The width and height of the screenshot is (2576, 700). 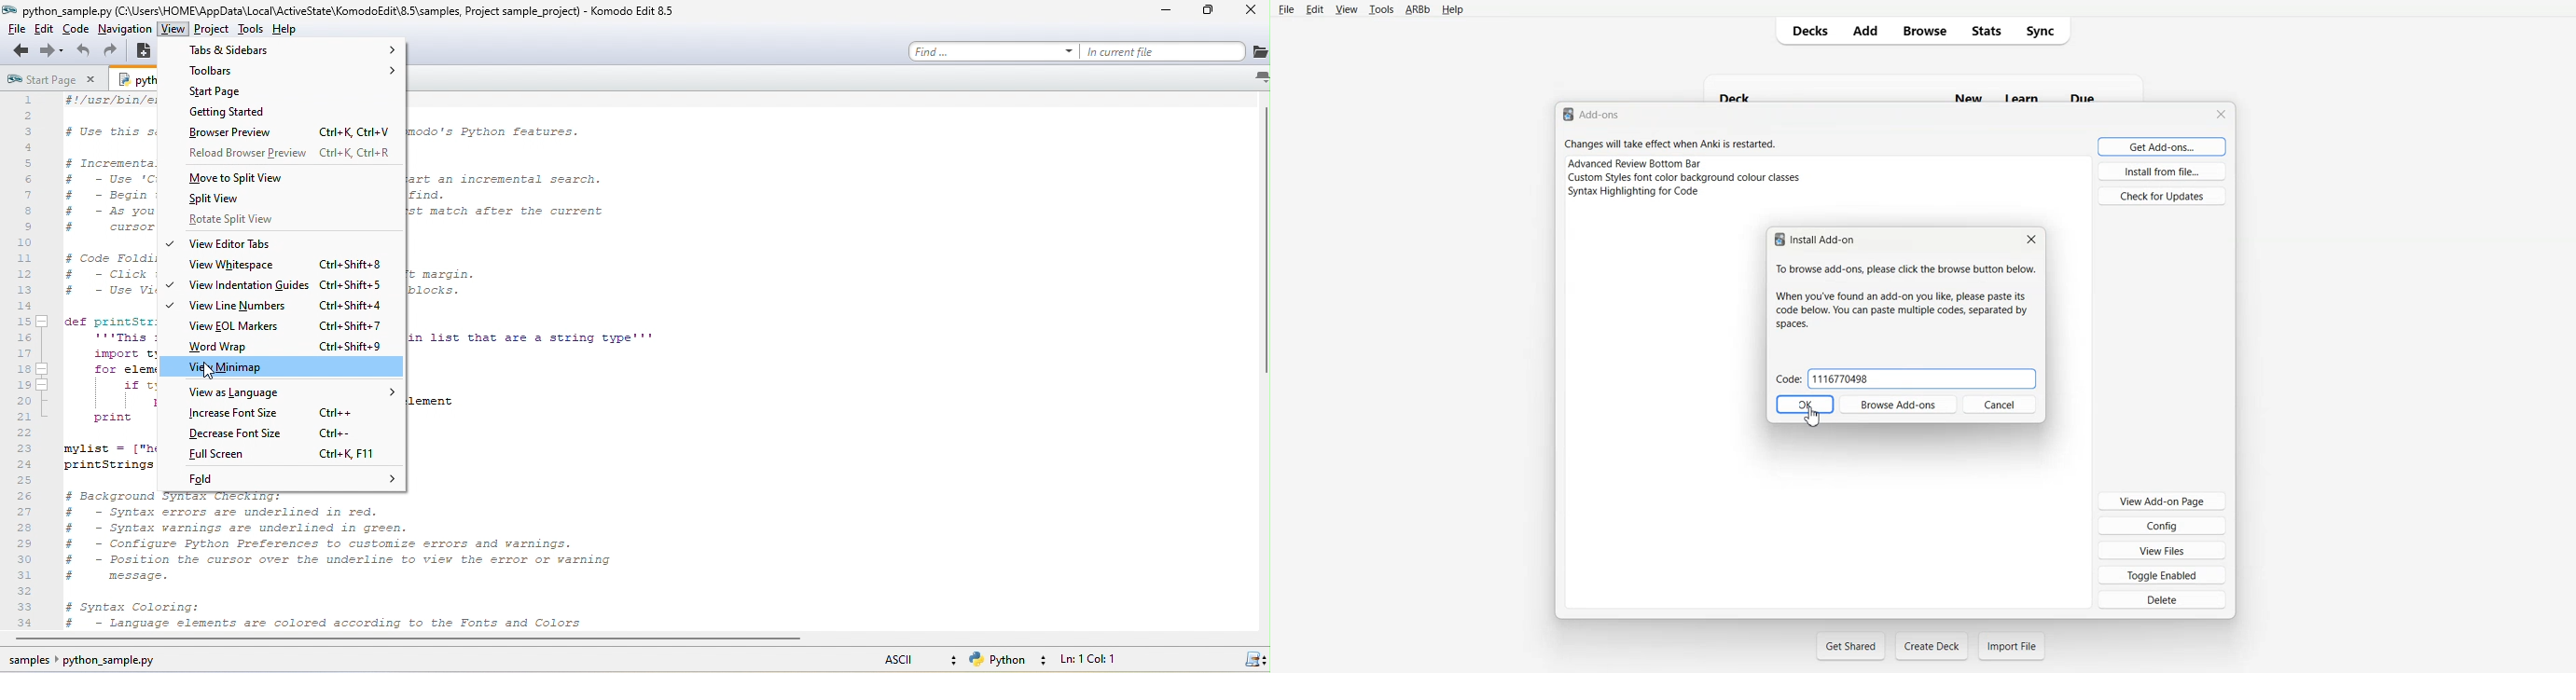 What do you see at coordinates (1924, 31) in the screenshot?
I see `Browse` at bounding box center [1924, 31].